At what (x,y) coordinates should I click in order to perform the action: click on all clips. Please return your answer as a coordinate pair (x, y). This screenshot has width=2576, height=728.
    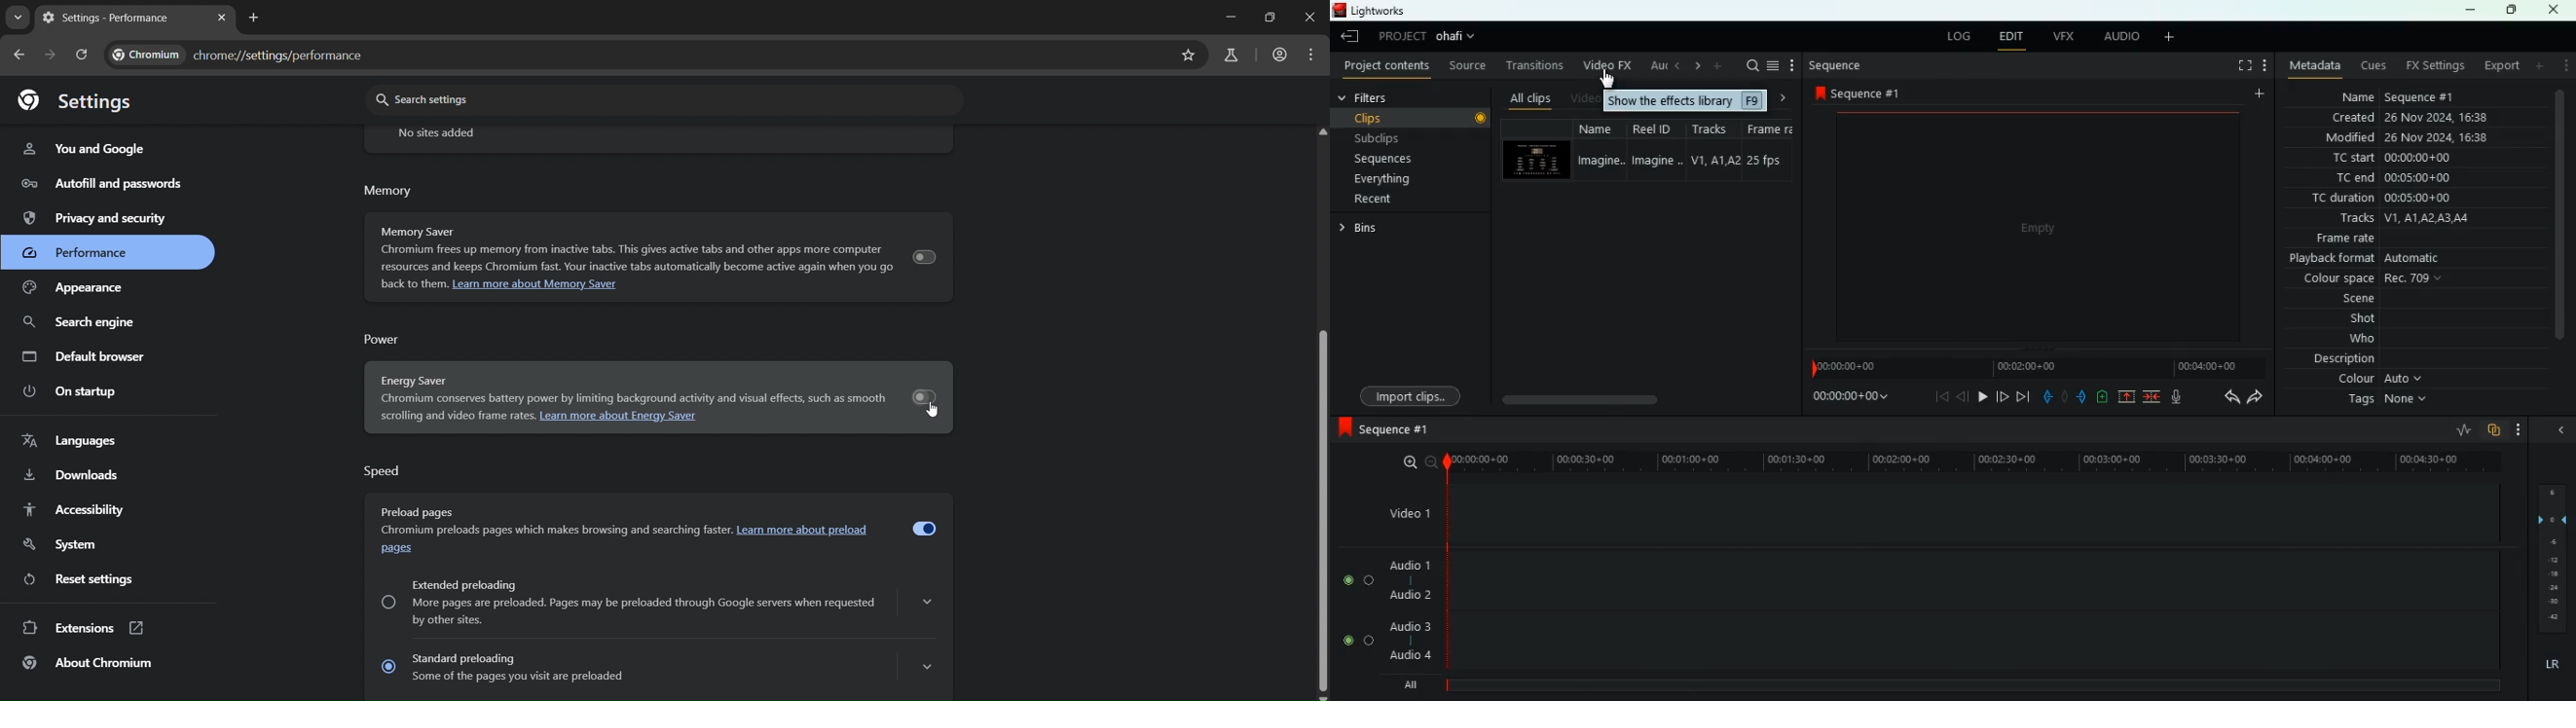
    Looking at the image, I should click on (1527, 98).